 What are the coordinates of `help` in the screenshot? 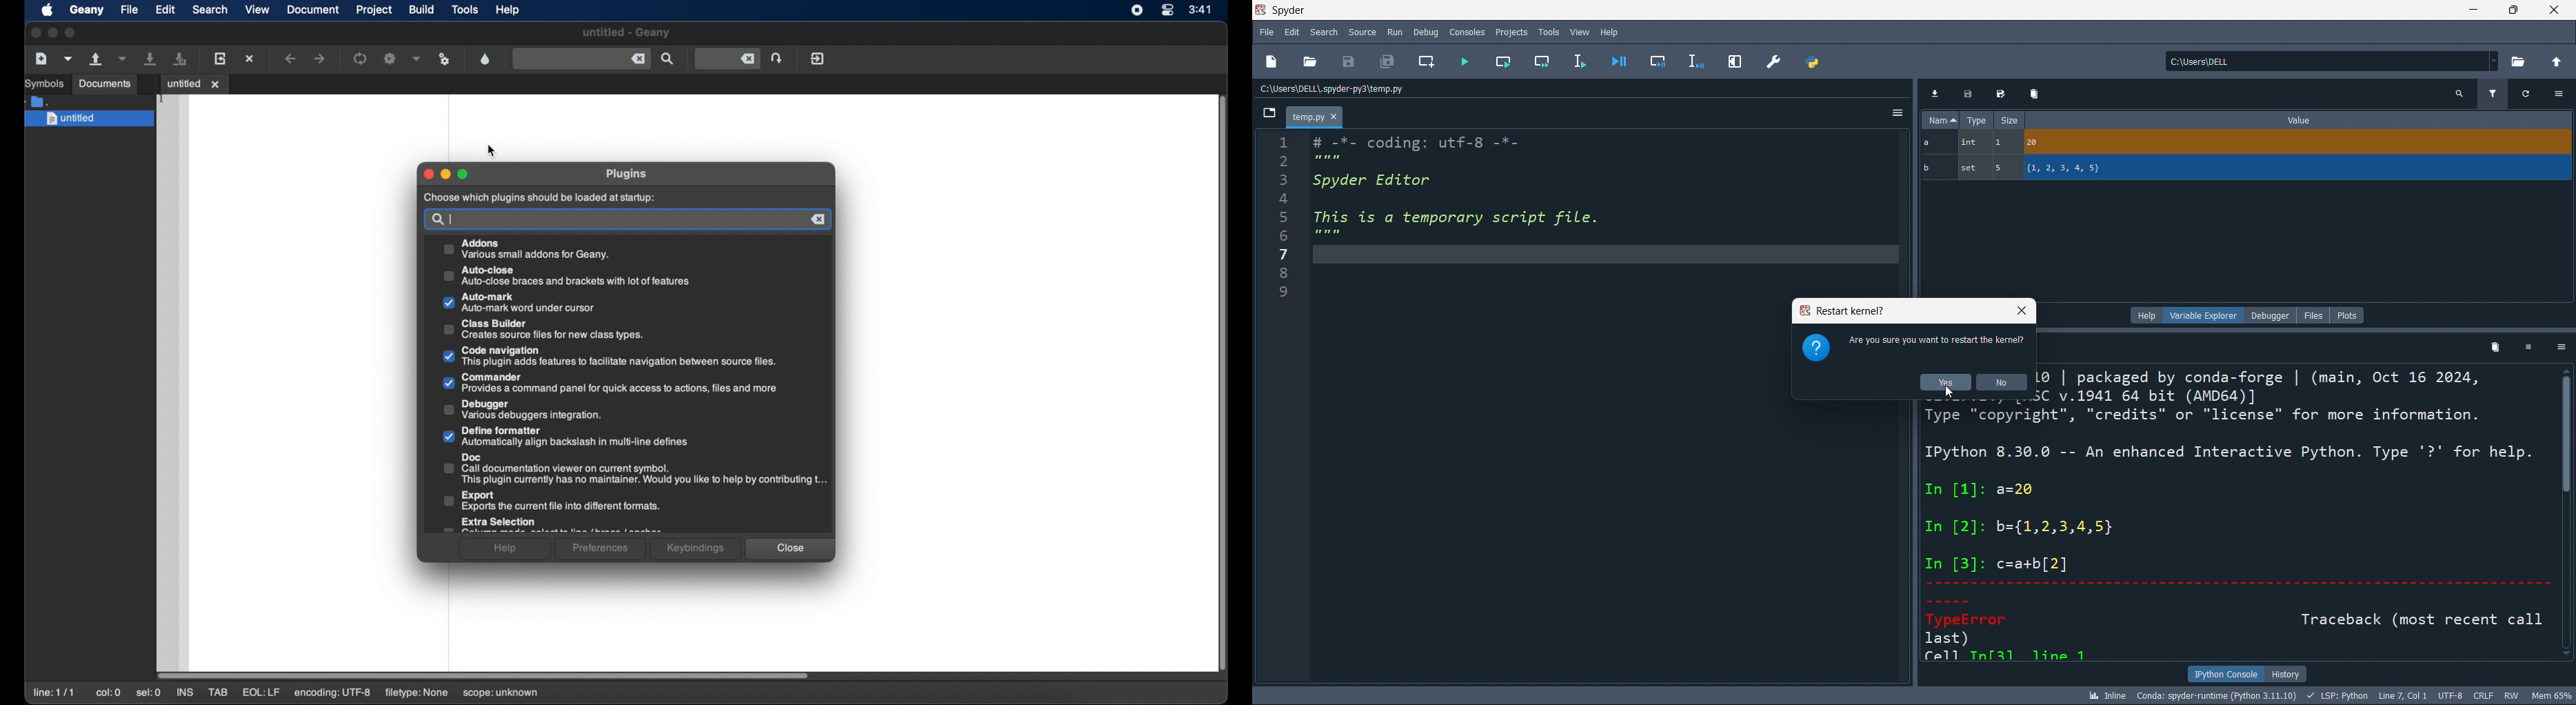 It's located at (2146, 315).